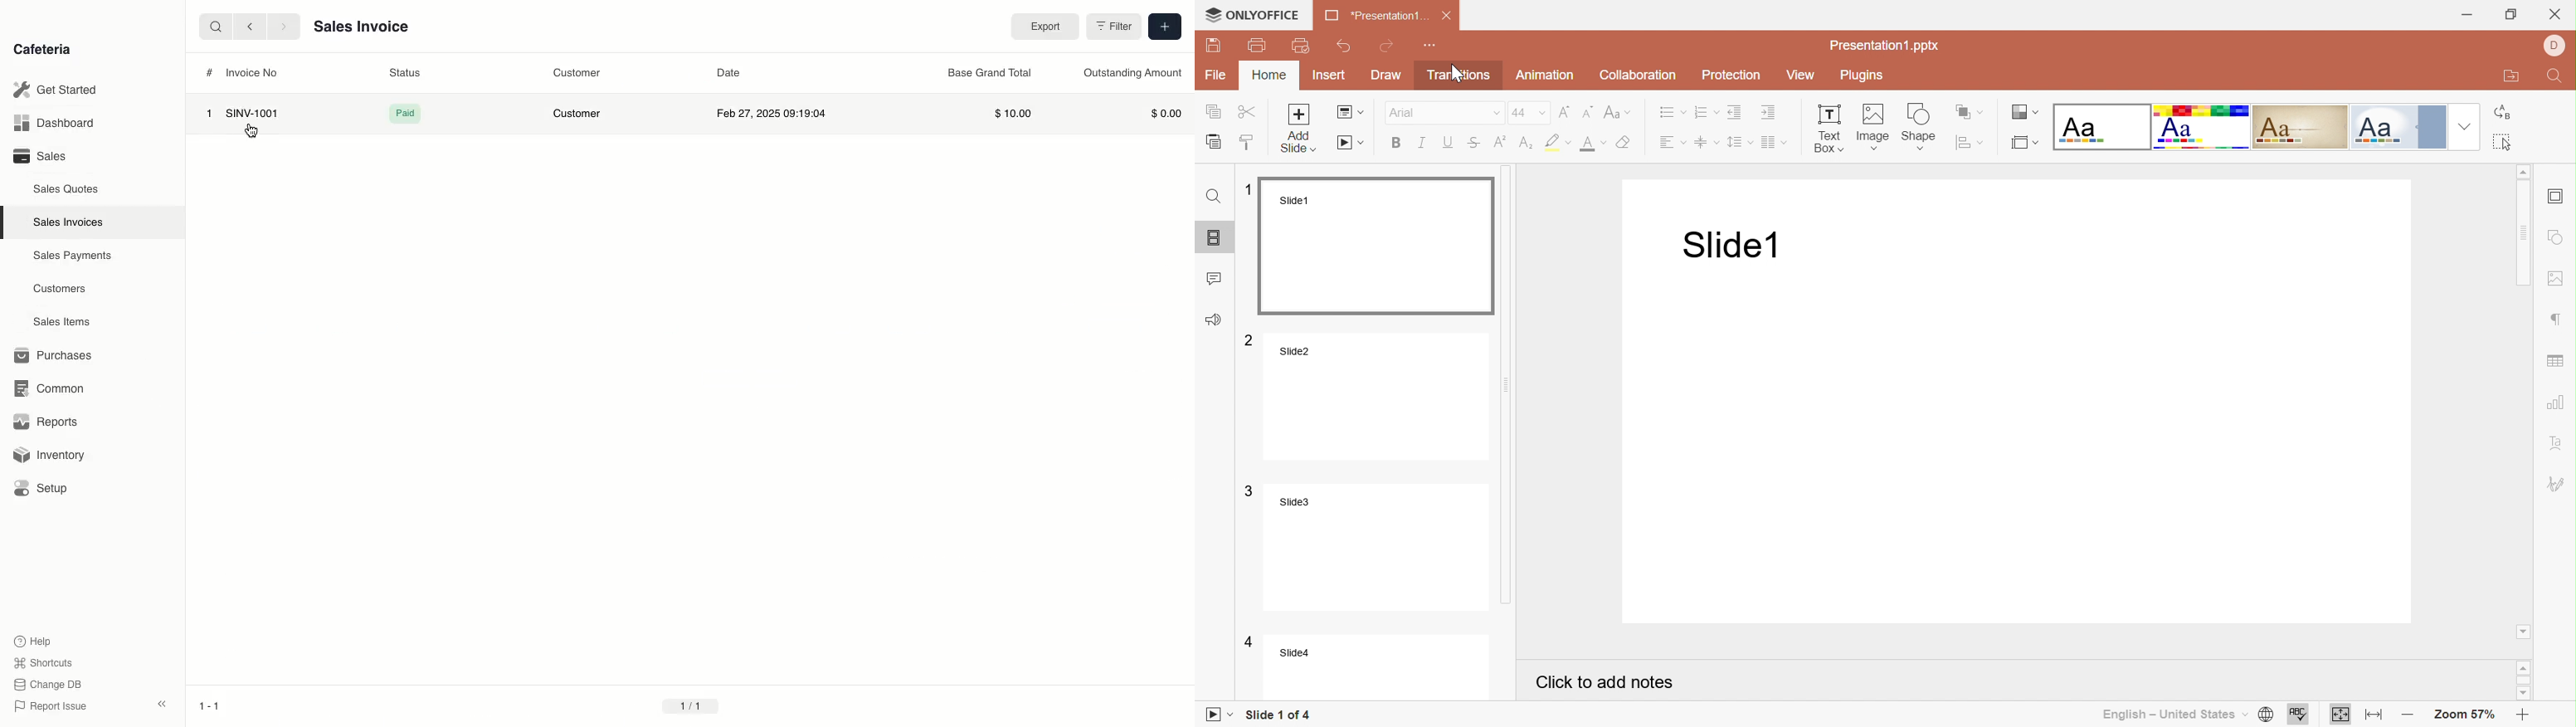  Describe the element at coordinates (690, 706) in the screenshot. I see `1/1` at that location.